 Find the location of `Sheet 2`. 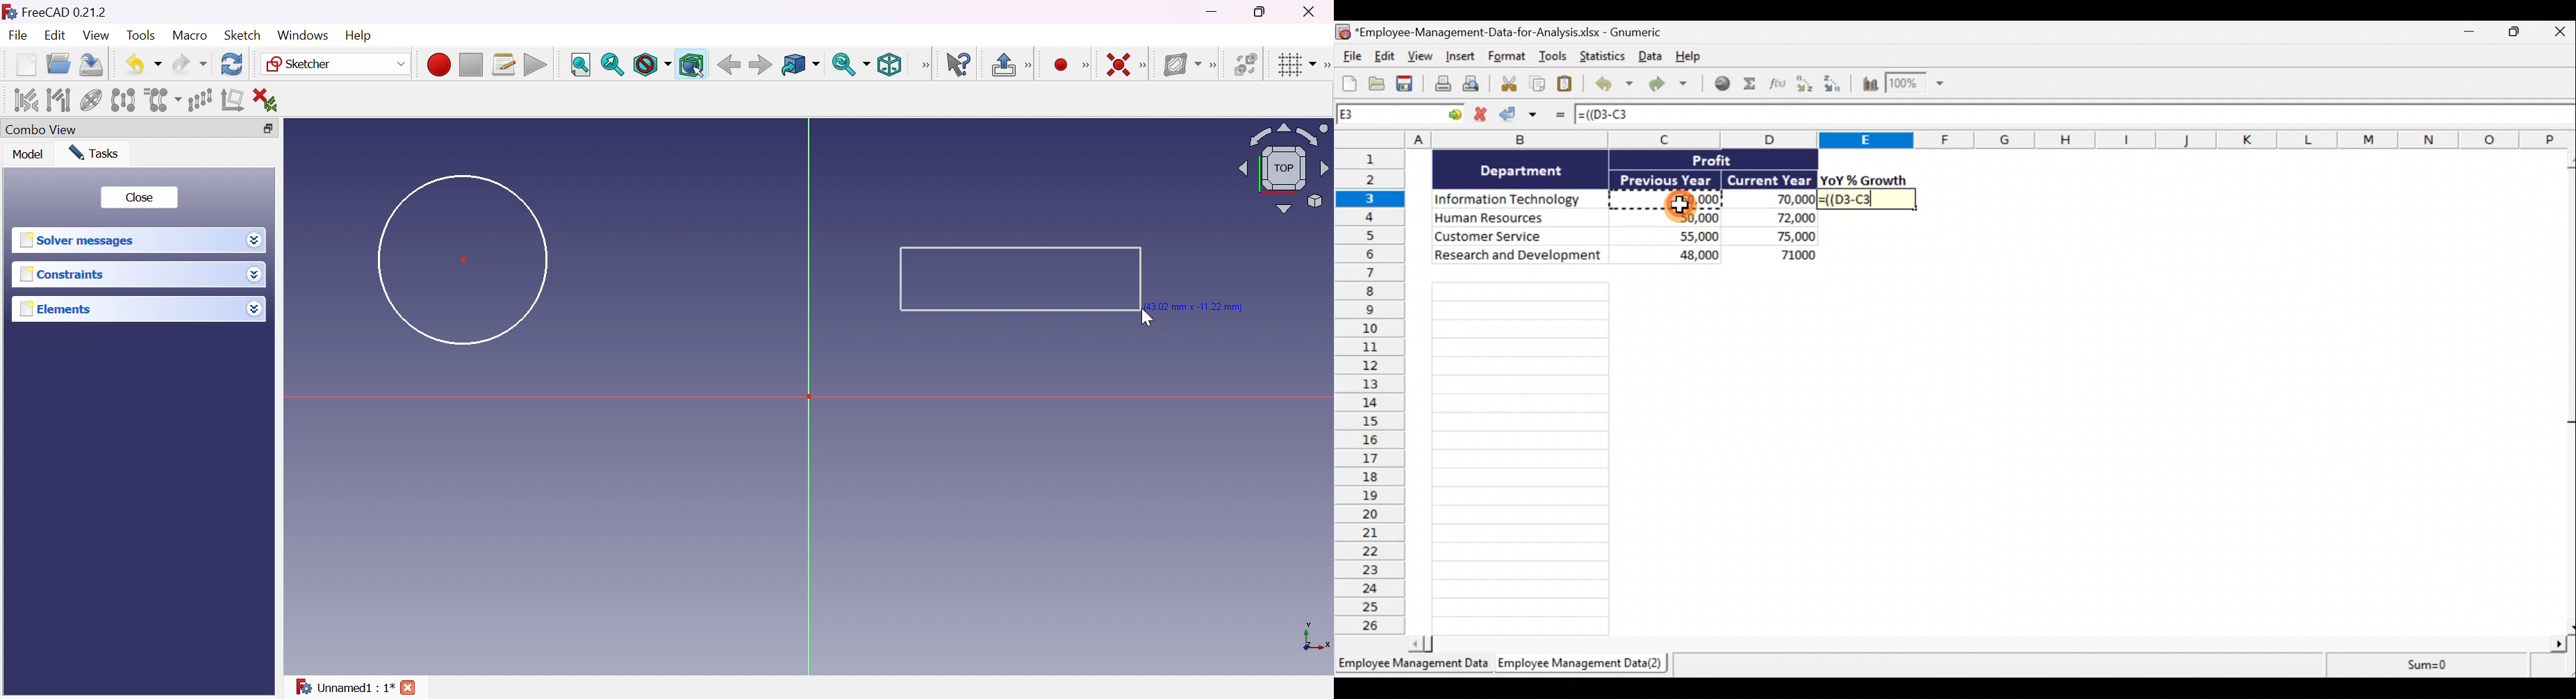

Sheet 2 is located at coordinates (1577, 664).